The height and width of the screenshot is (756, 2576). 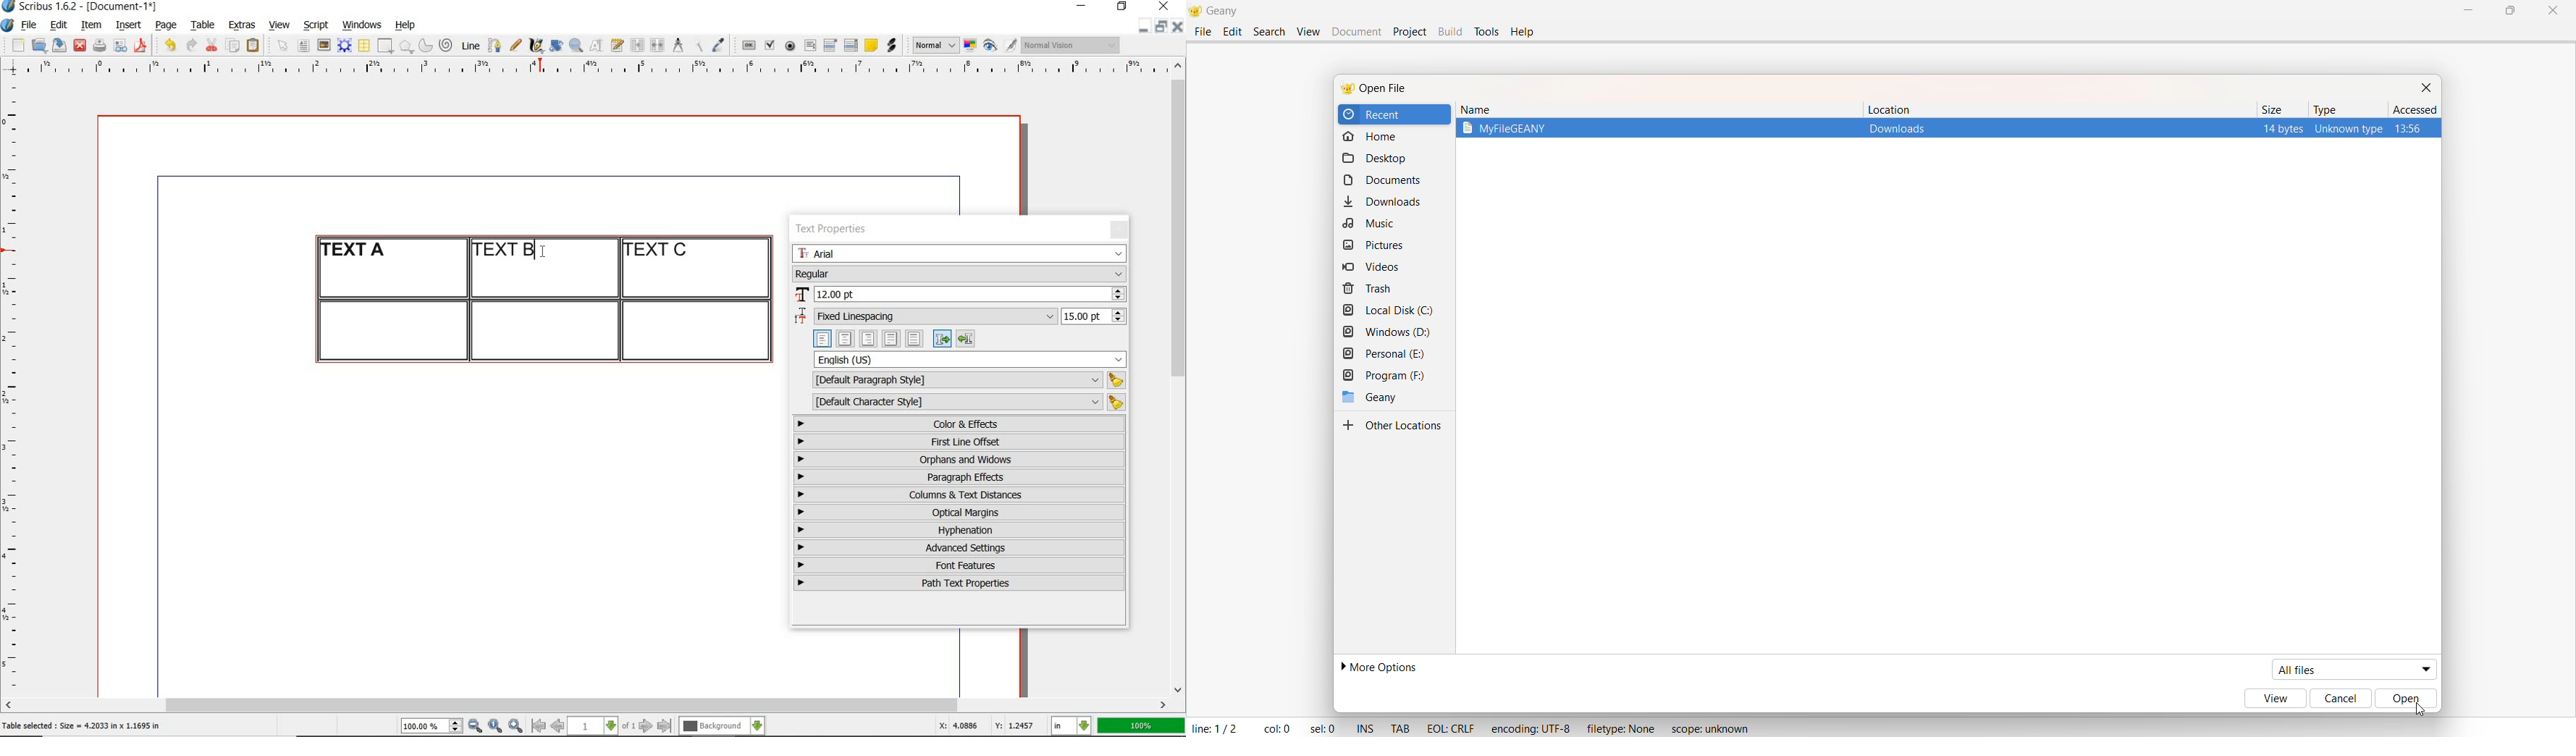 What do you see at coordinates (496, 726) in the screenshot?
I see `zoom to` at bounding box center [496, 726].